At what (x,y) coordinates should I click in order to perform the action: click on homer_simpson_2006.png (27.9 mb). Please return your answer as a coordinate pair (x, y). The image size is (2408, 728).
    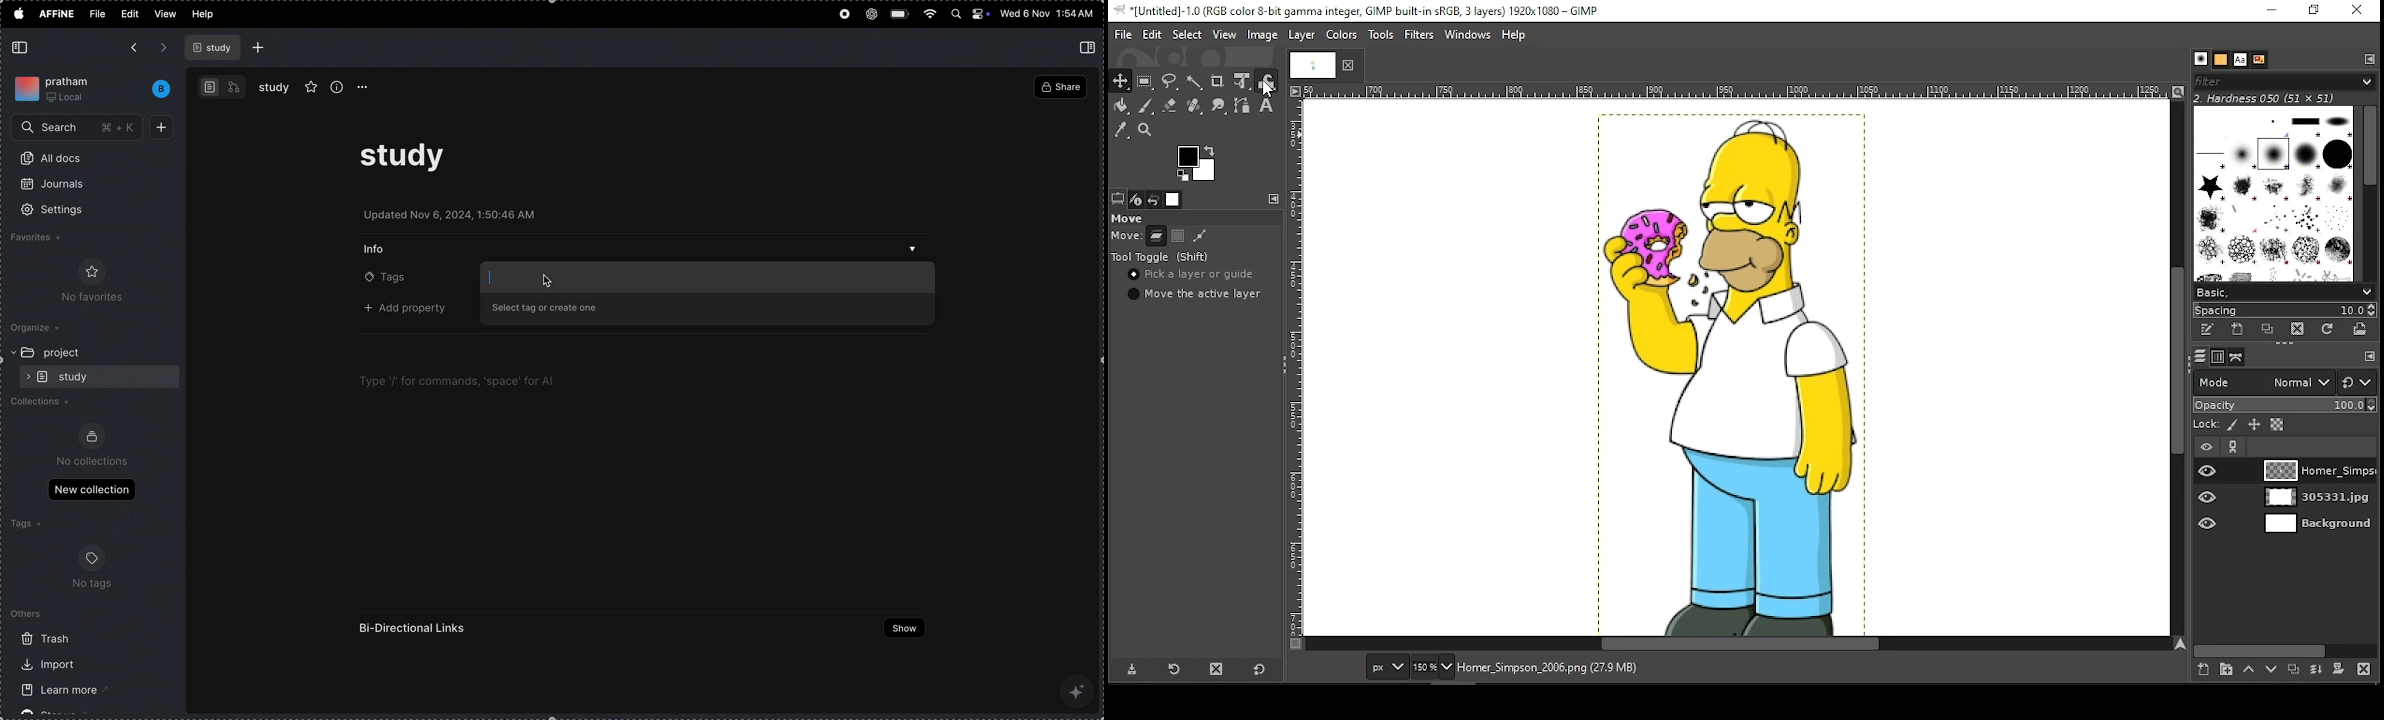
    Looking at the image, I should click on (1561, 669).